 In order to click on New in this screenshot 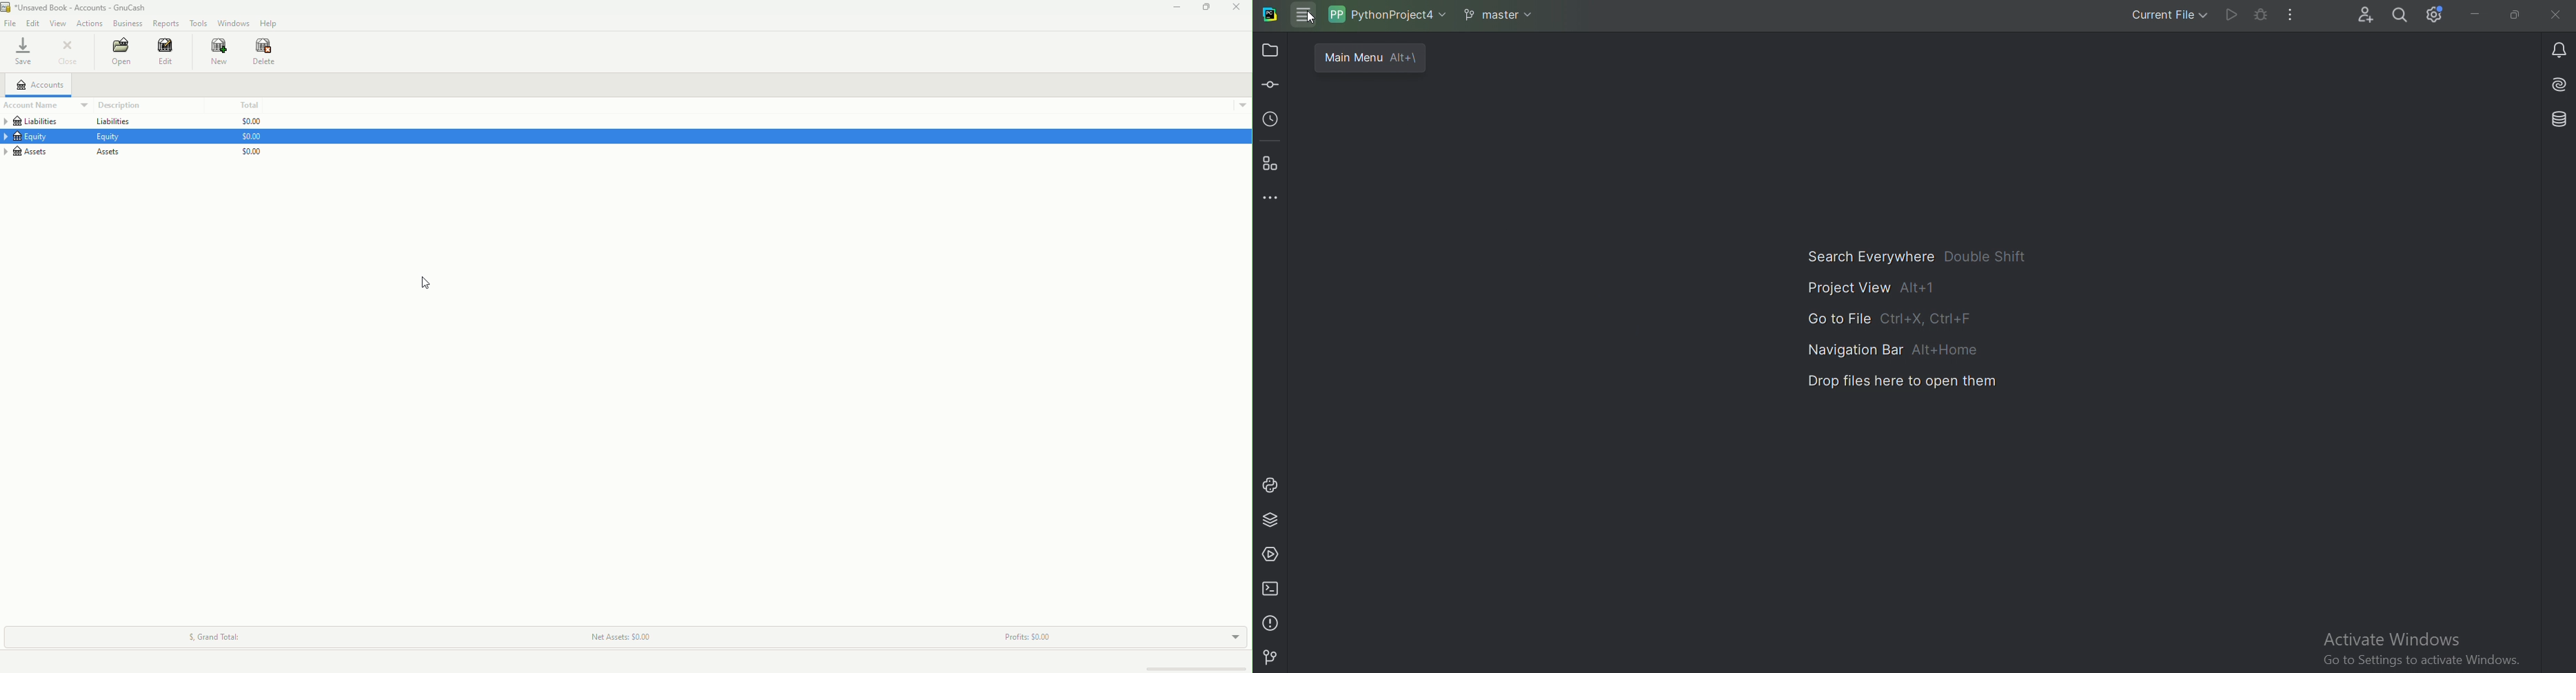, I will do `click(216, 52)`.